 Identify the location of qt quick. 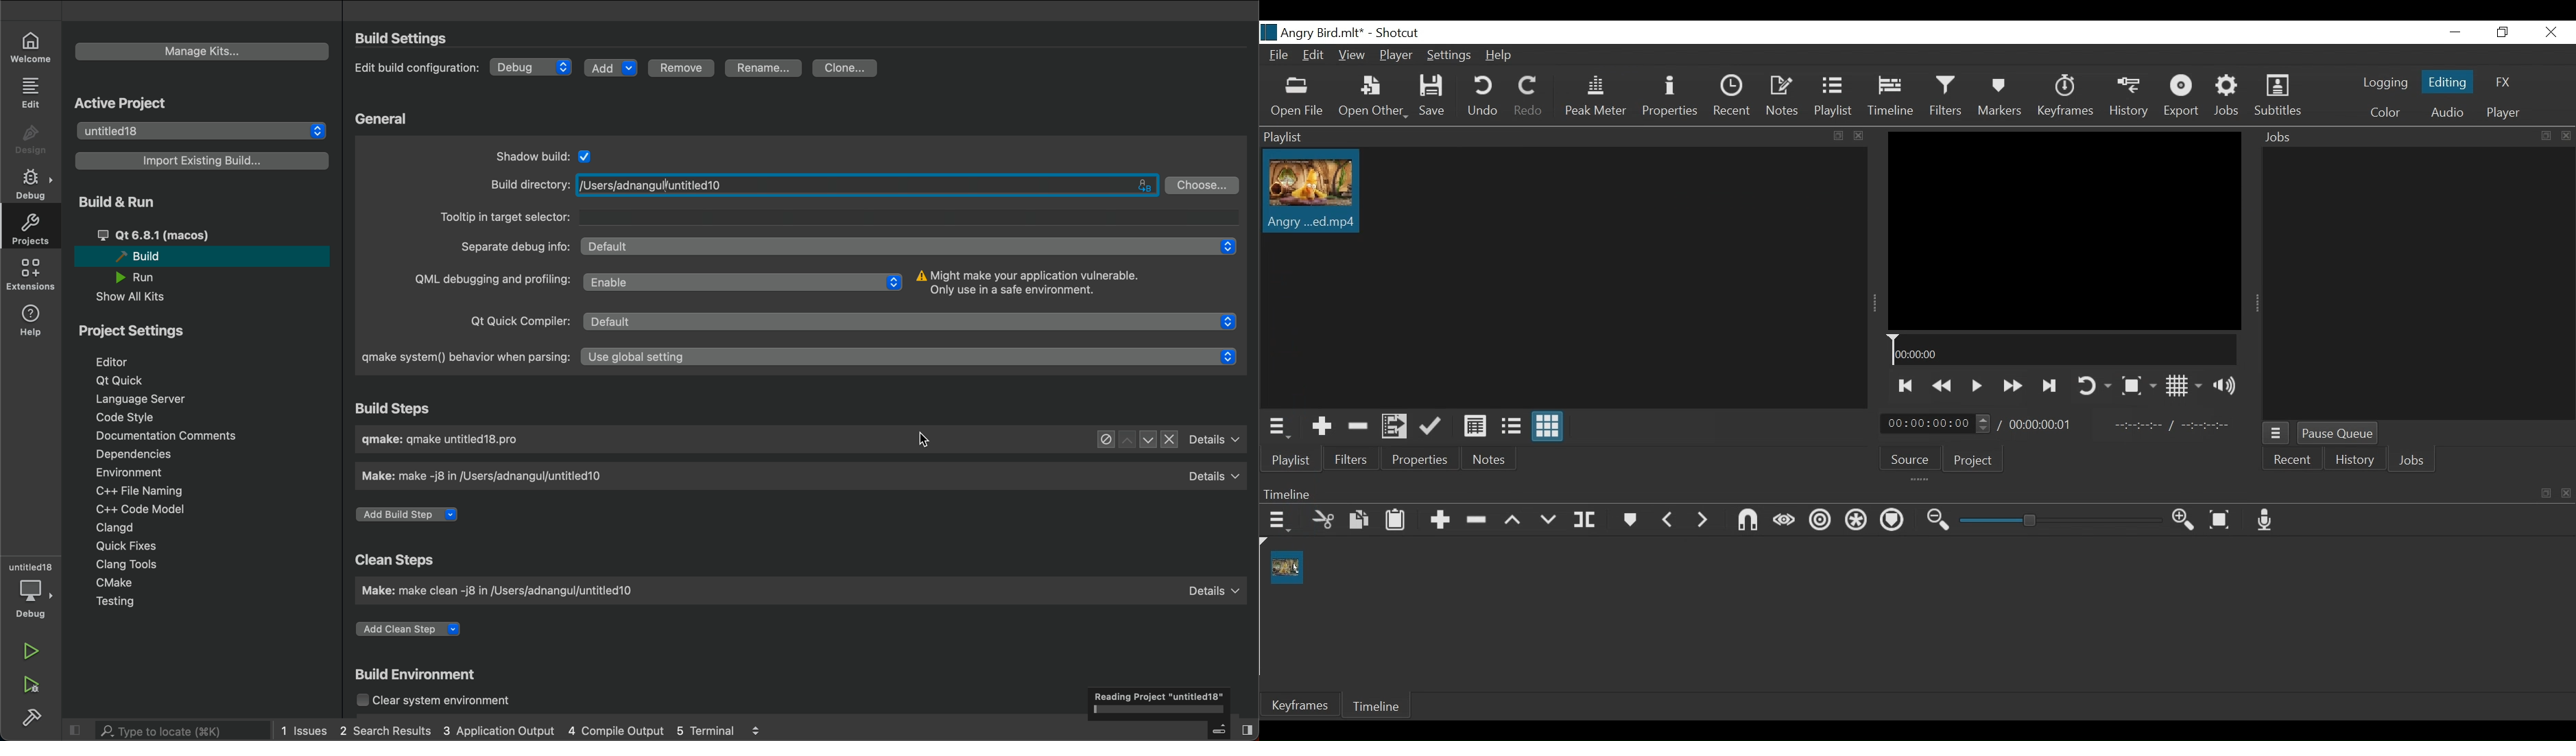
(132, 380).